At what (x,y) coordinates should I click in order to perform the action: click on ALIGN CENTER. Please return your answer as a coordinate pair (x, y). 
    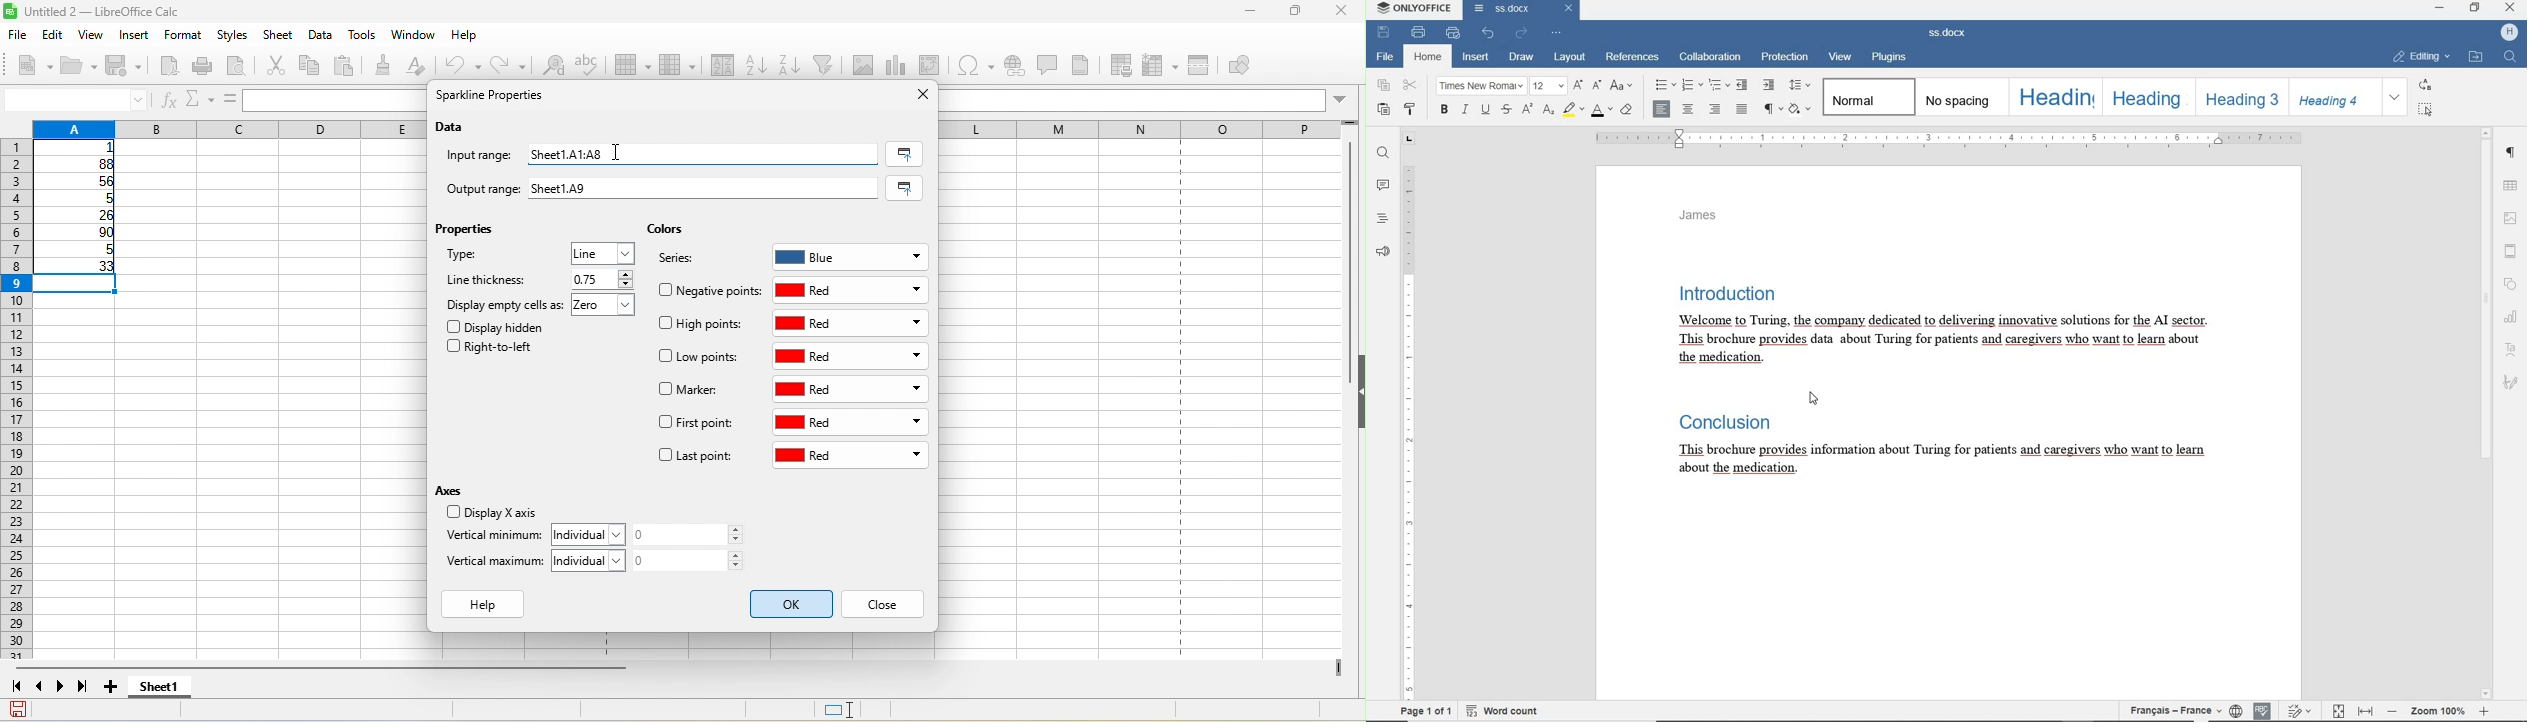
    Looking at the image, I should click on (1687, 109).